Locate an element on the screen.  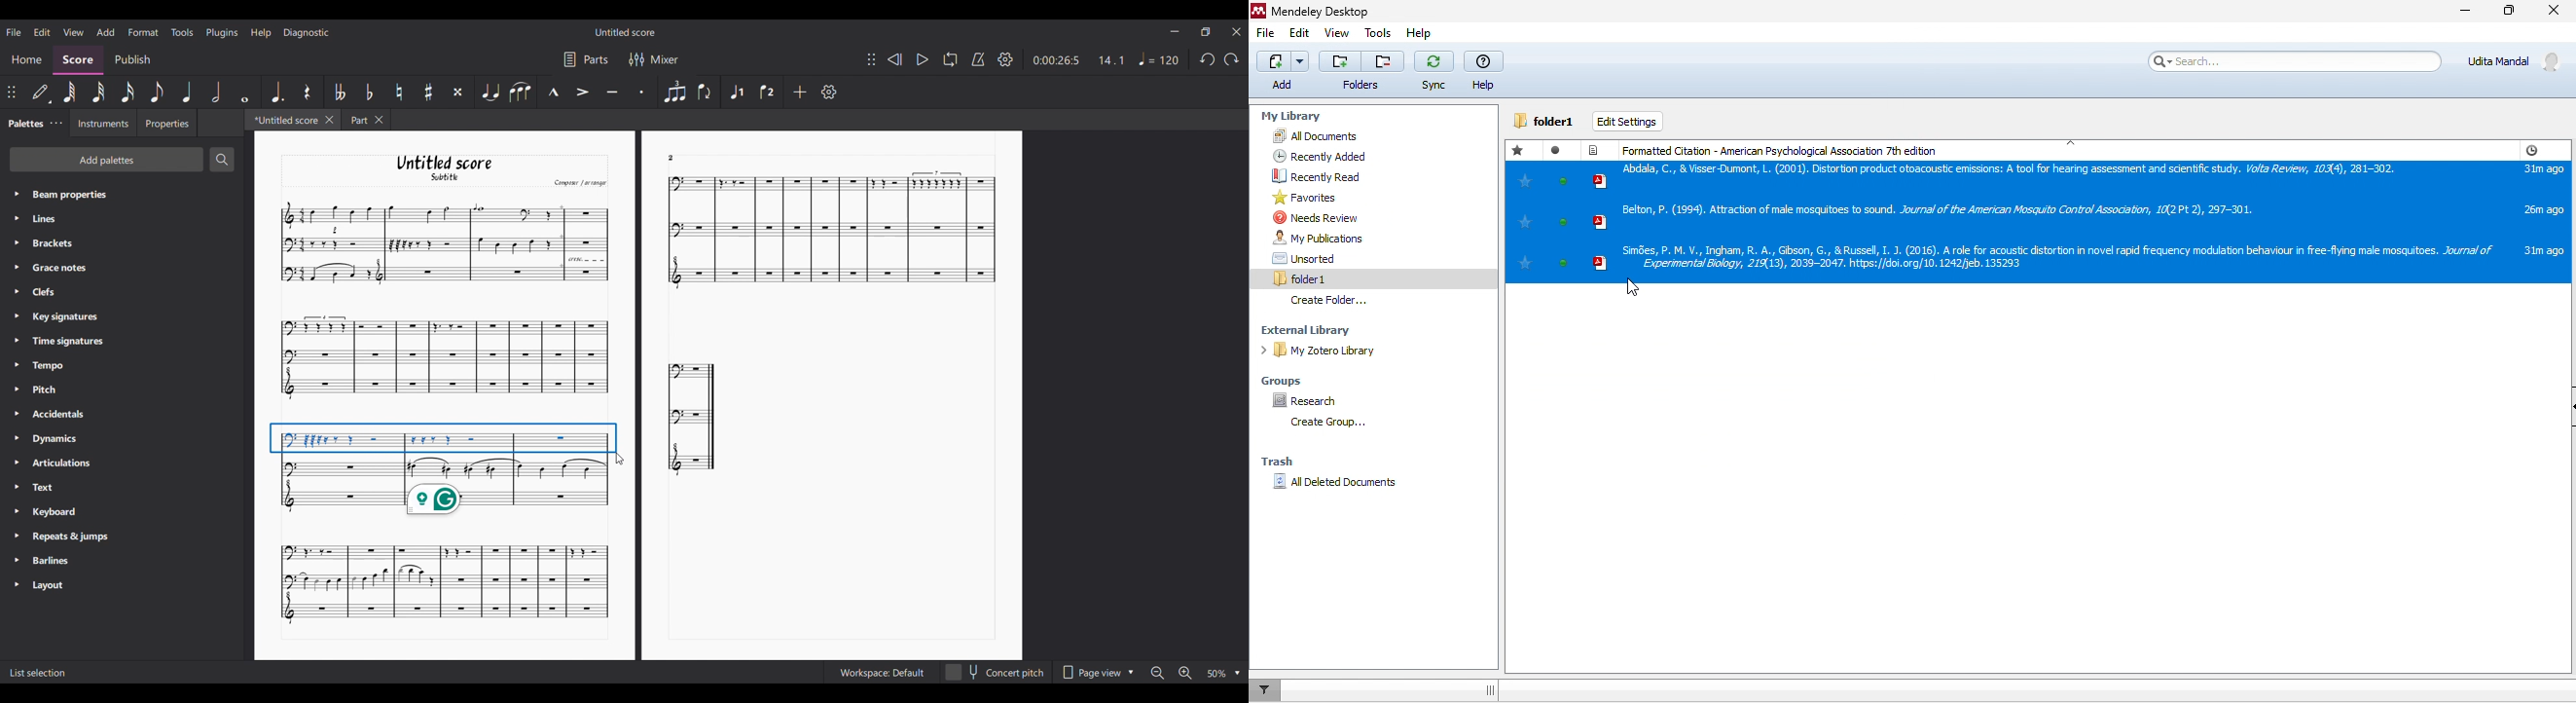
all documents is located at coordinates (1328, 136).